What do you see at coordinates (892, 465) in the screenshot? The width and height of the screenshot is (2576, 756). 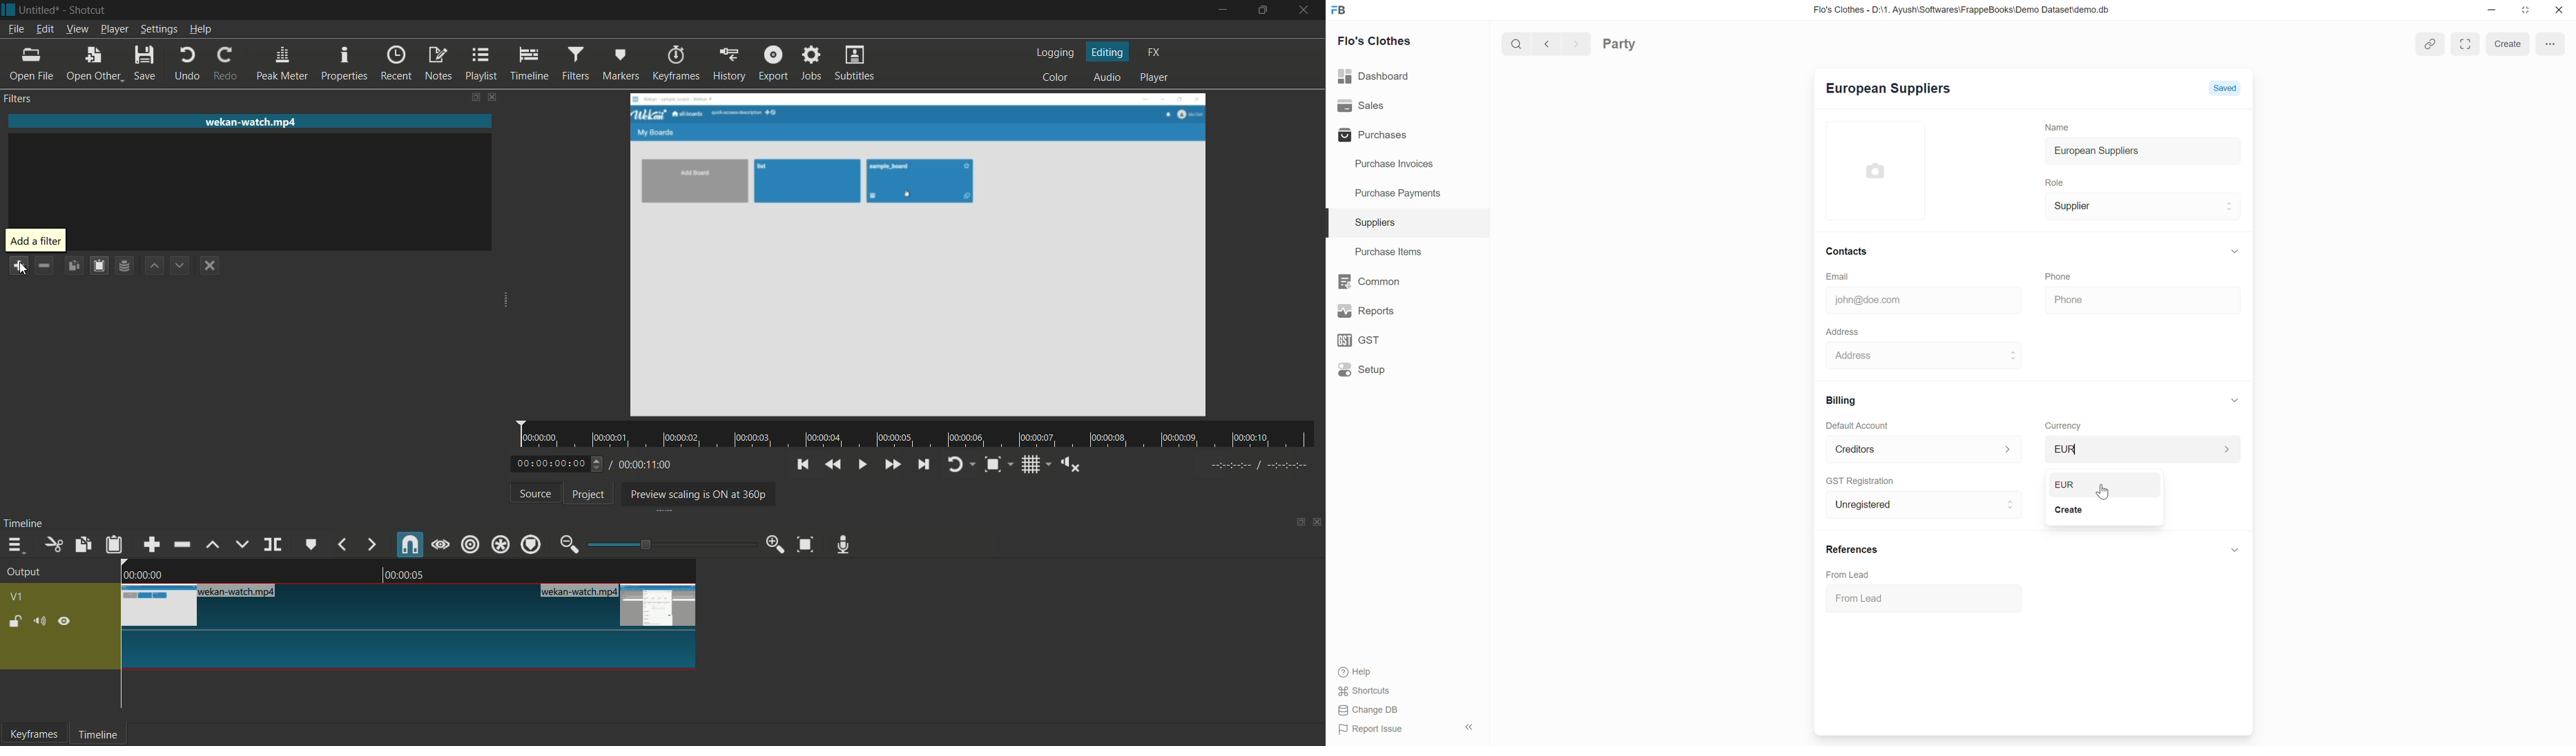 I see `quickly play forward` at bounding box center [892, 465].